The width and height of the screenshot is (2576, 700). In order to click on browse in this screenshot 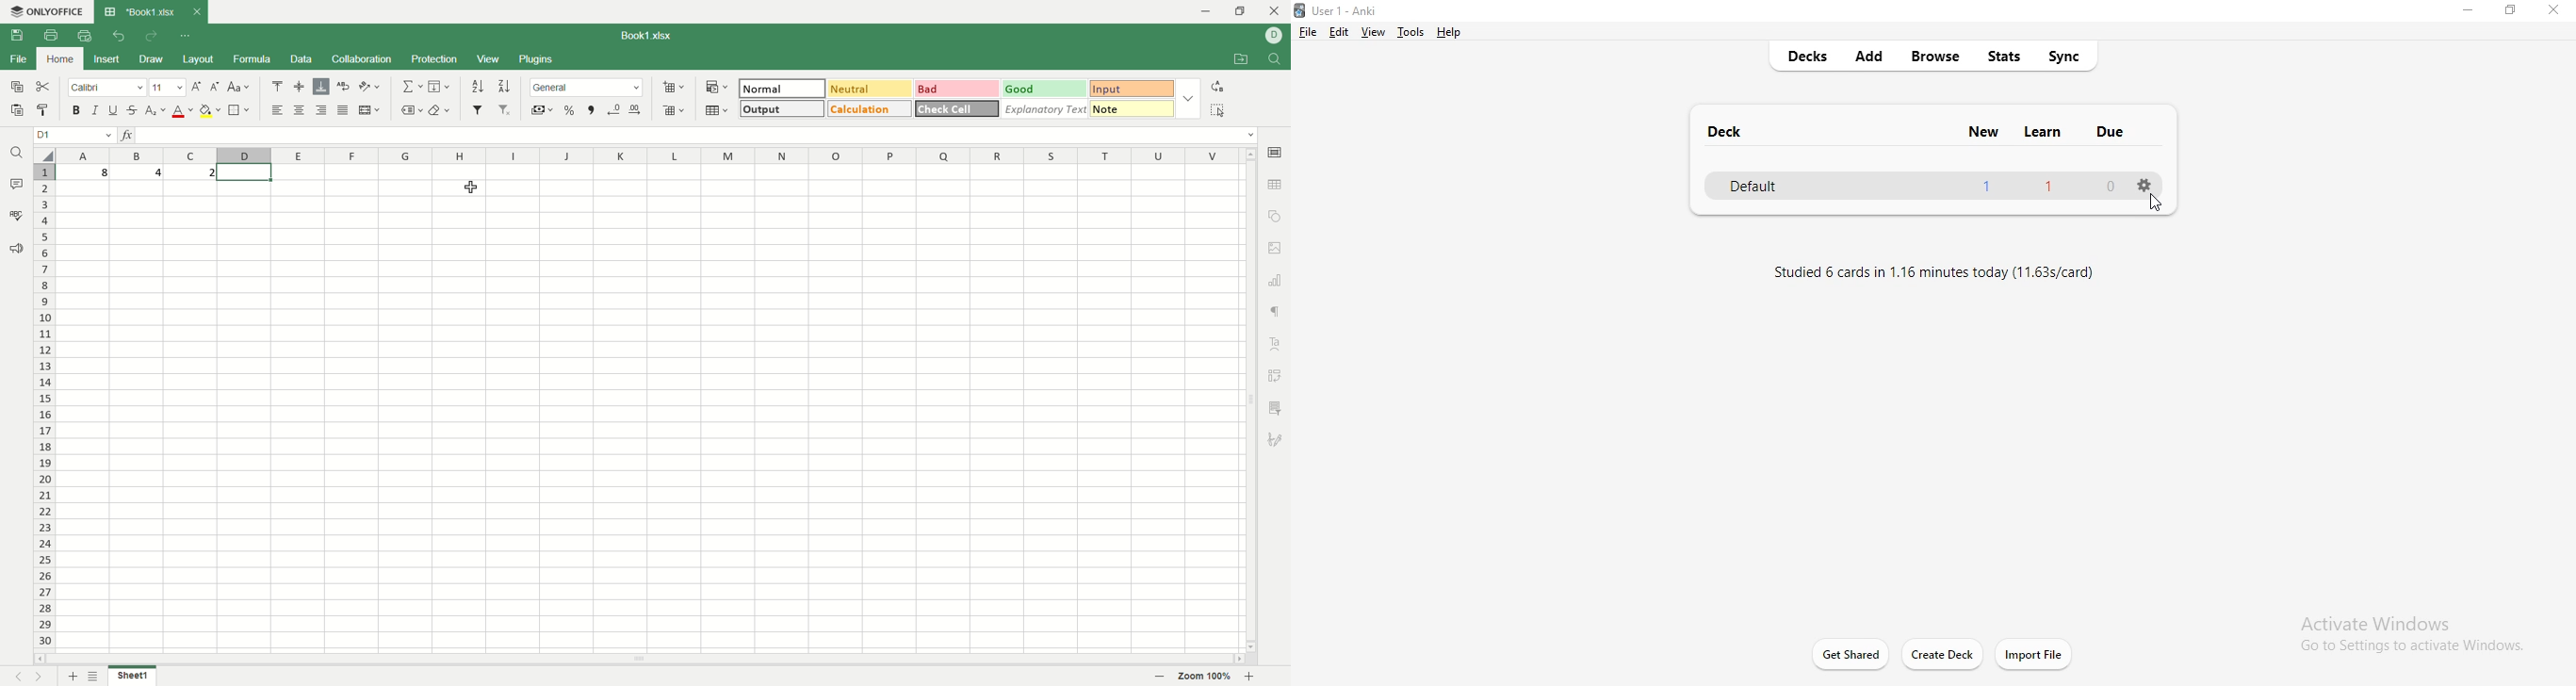, I will do `click(1936, 58)`.